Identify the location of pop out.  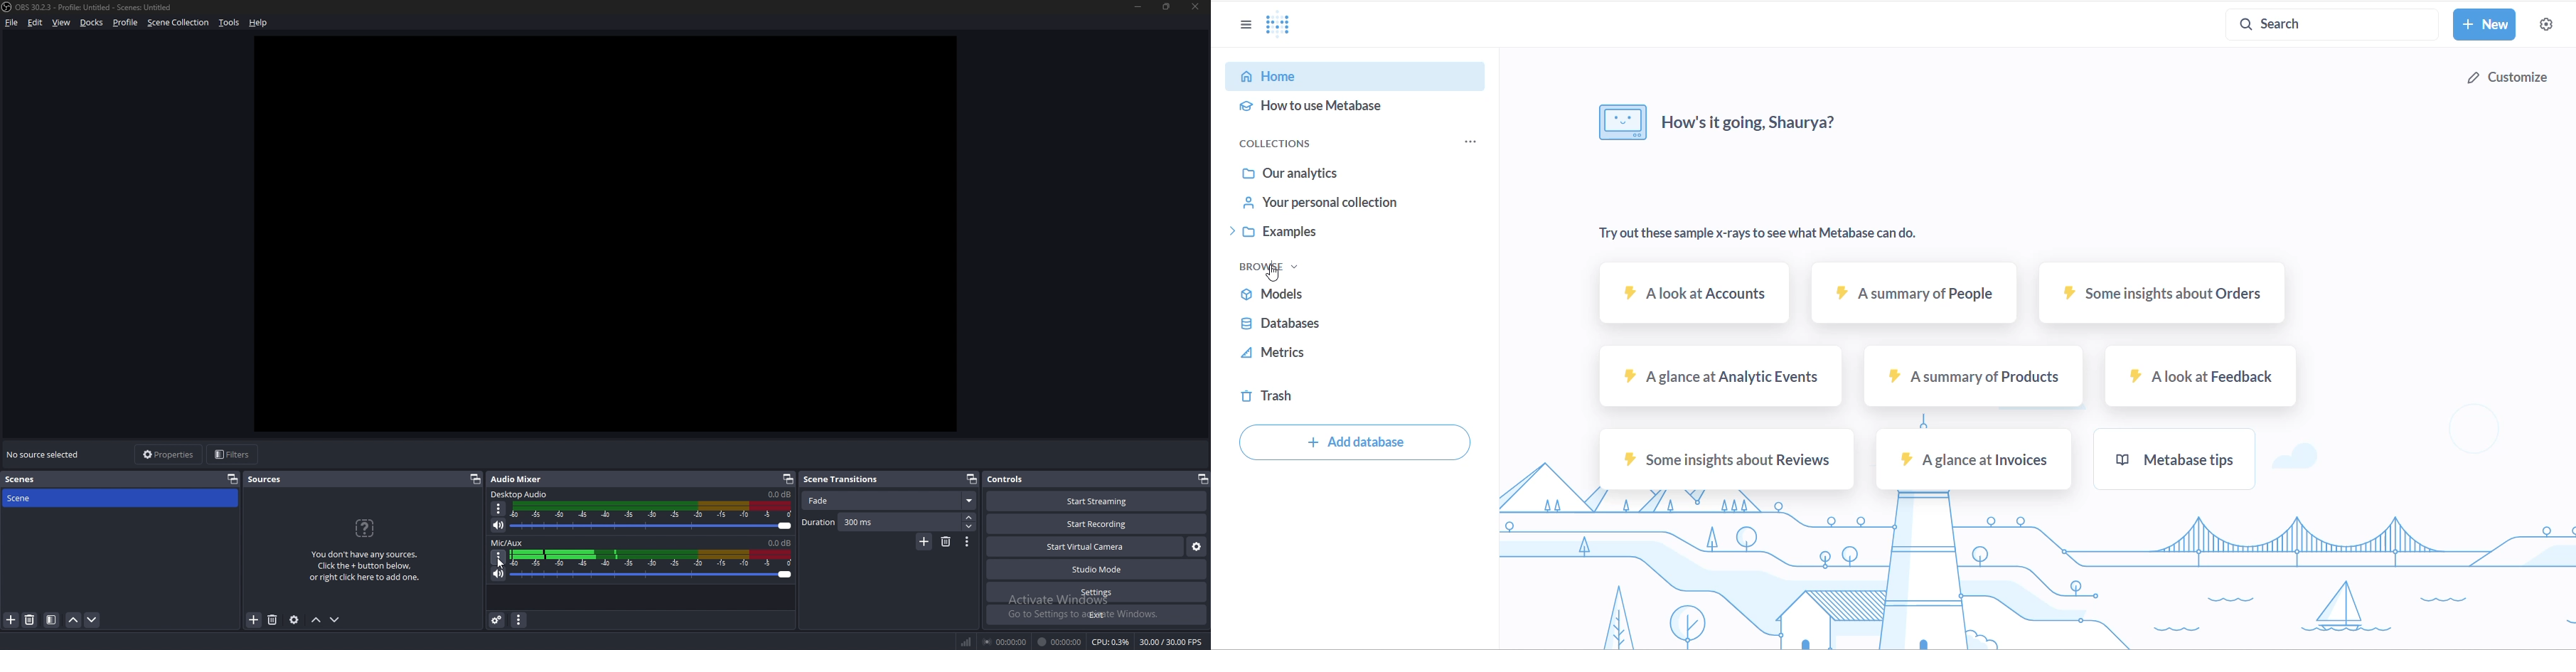
(788, 479).